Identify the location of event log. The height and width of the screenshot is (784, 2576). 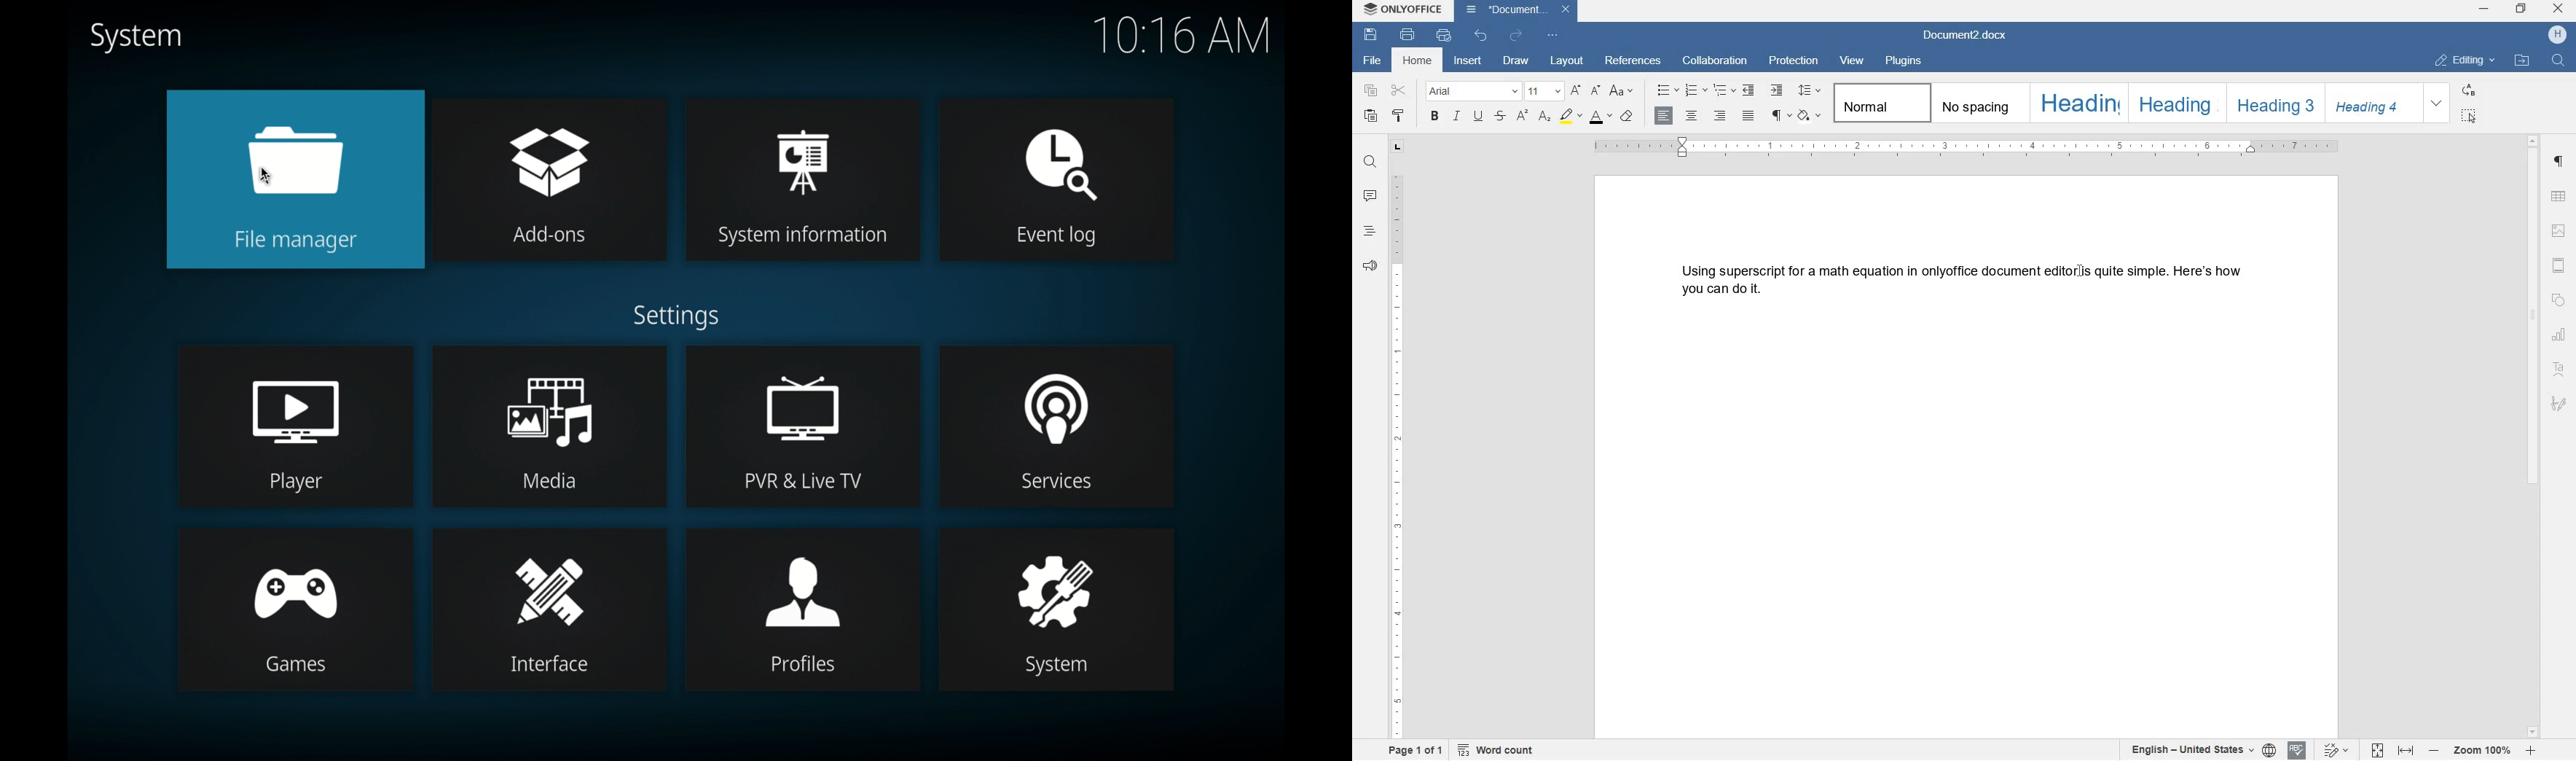
(1059, 180).